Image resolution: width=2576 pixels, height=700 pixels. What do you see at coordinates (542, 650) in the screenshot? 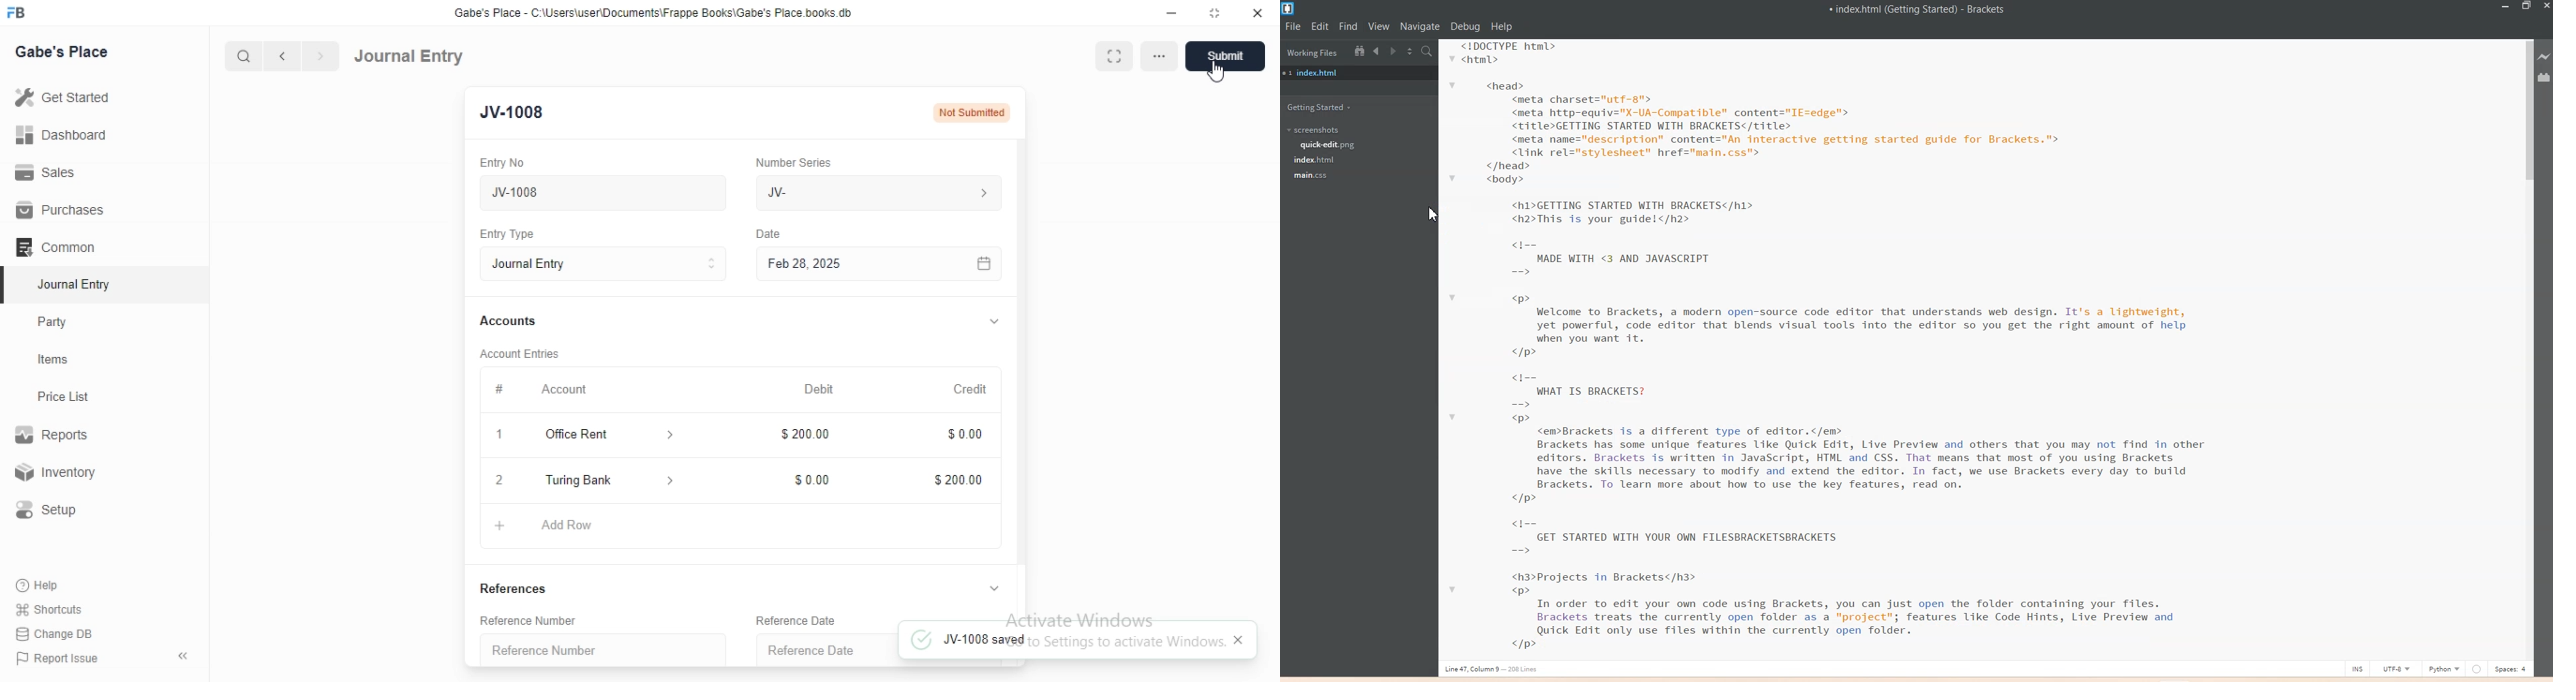
I see `Reference Number` at bounding box center [542, 650].